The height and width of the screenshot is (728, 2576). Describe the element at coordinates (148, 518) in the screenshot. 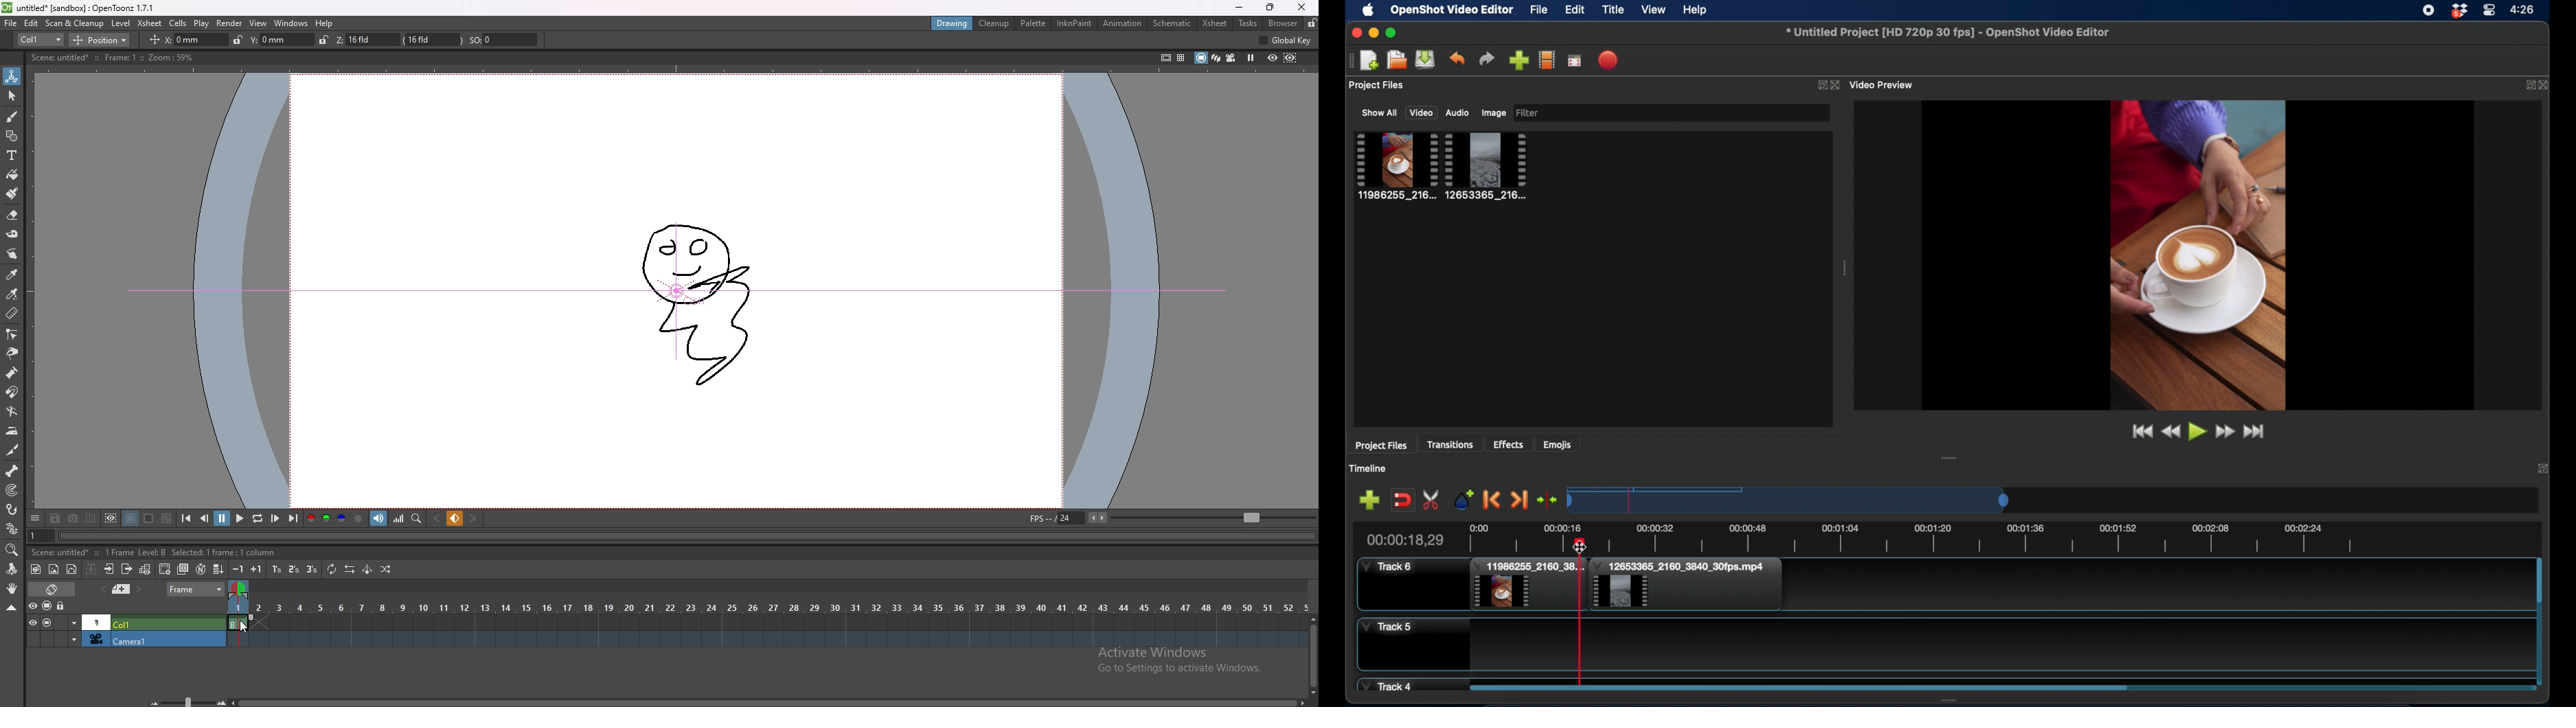

I see `white background` at that location.